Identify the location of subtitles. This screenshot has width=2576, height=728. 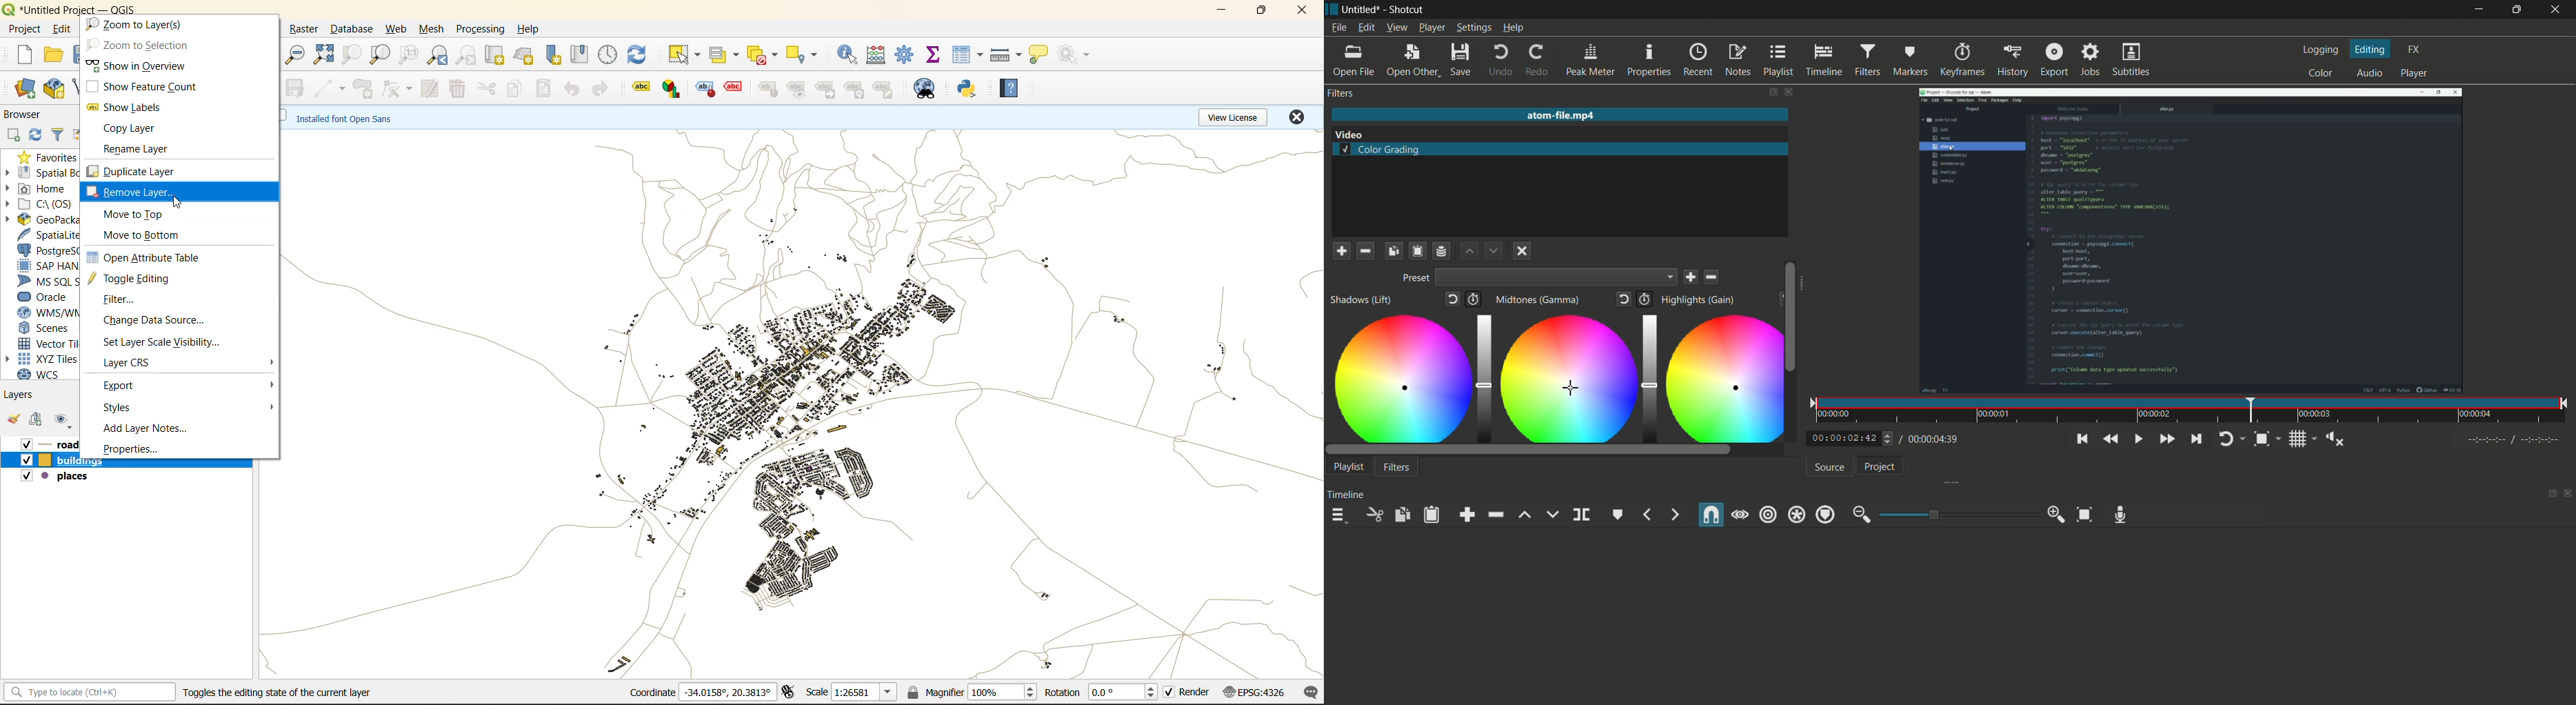
(2131, 59).